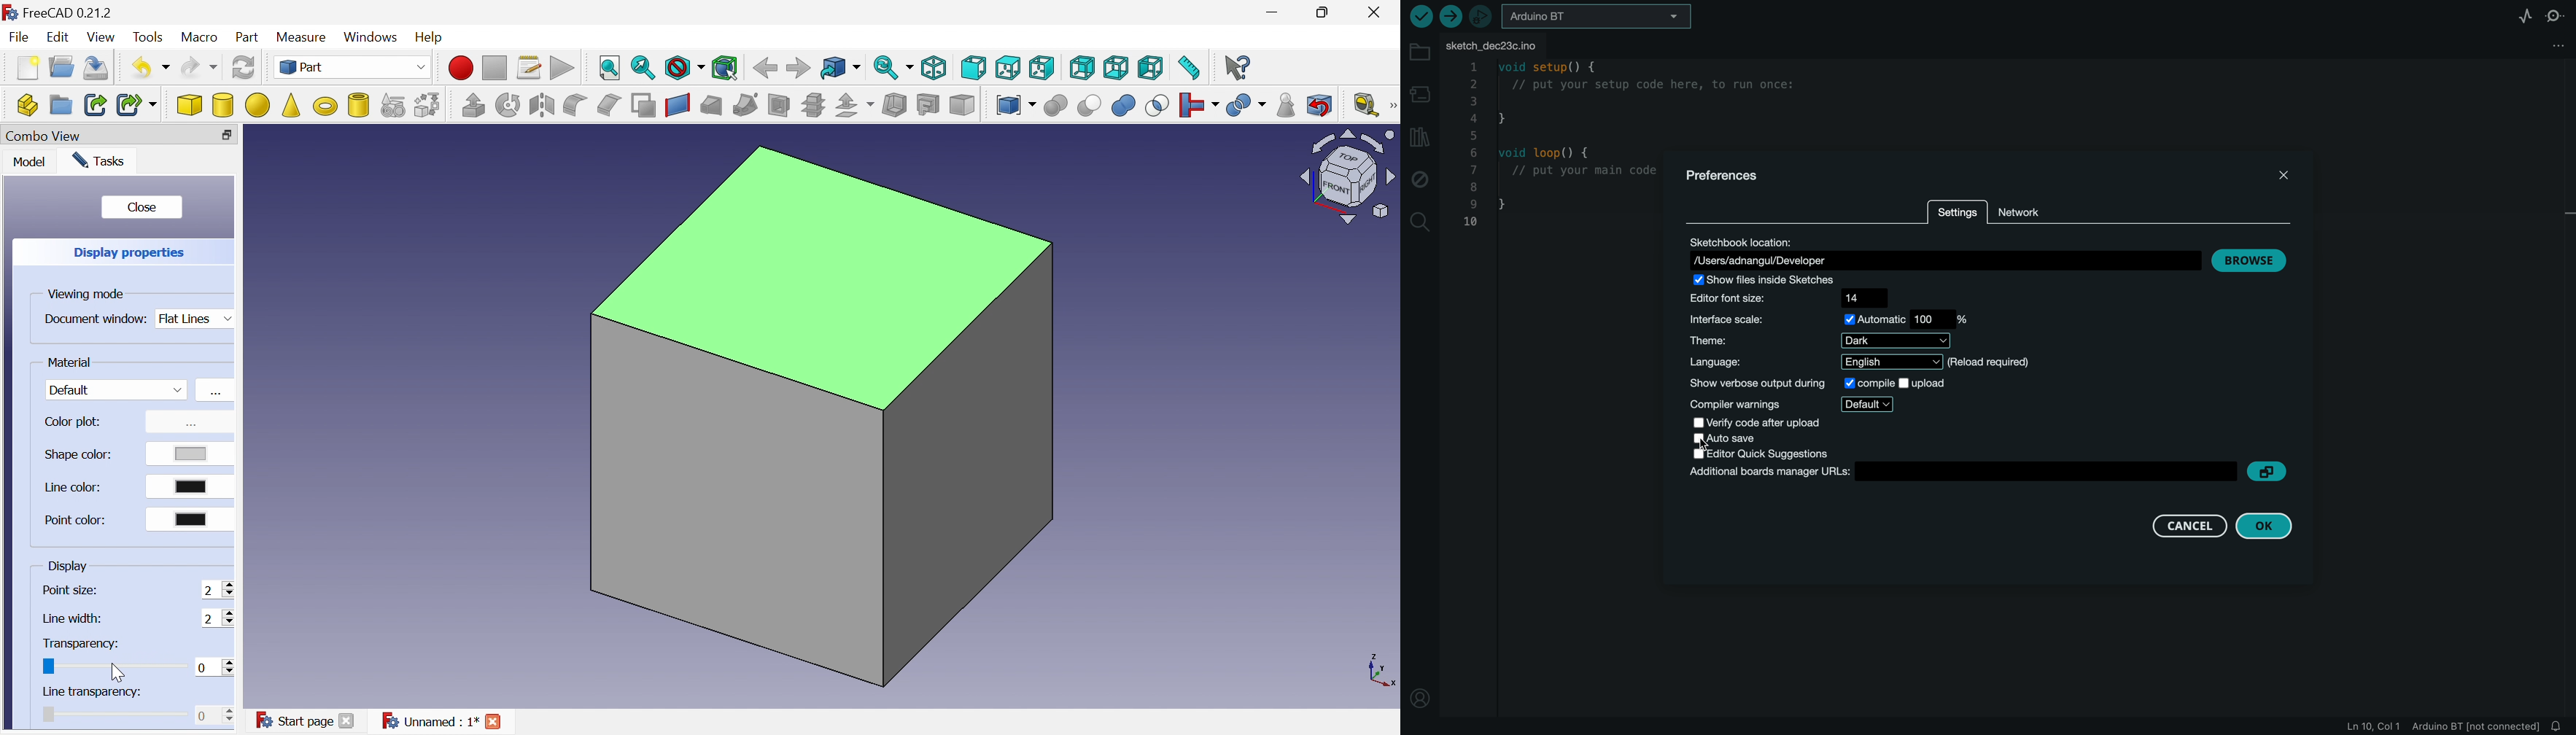 The width and height of the screenshot is (2576, 756). I want to click on Cube, so click(802, 419).